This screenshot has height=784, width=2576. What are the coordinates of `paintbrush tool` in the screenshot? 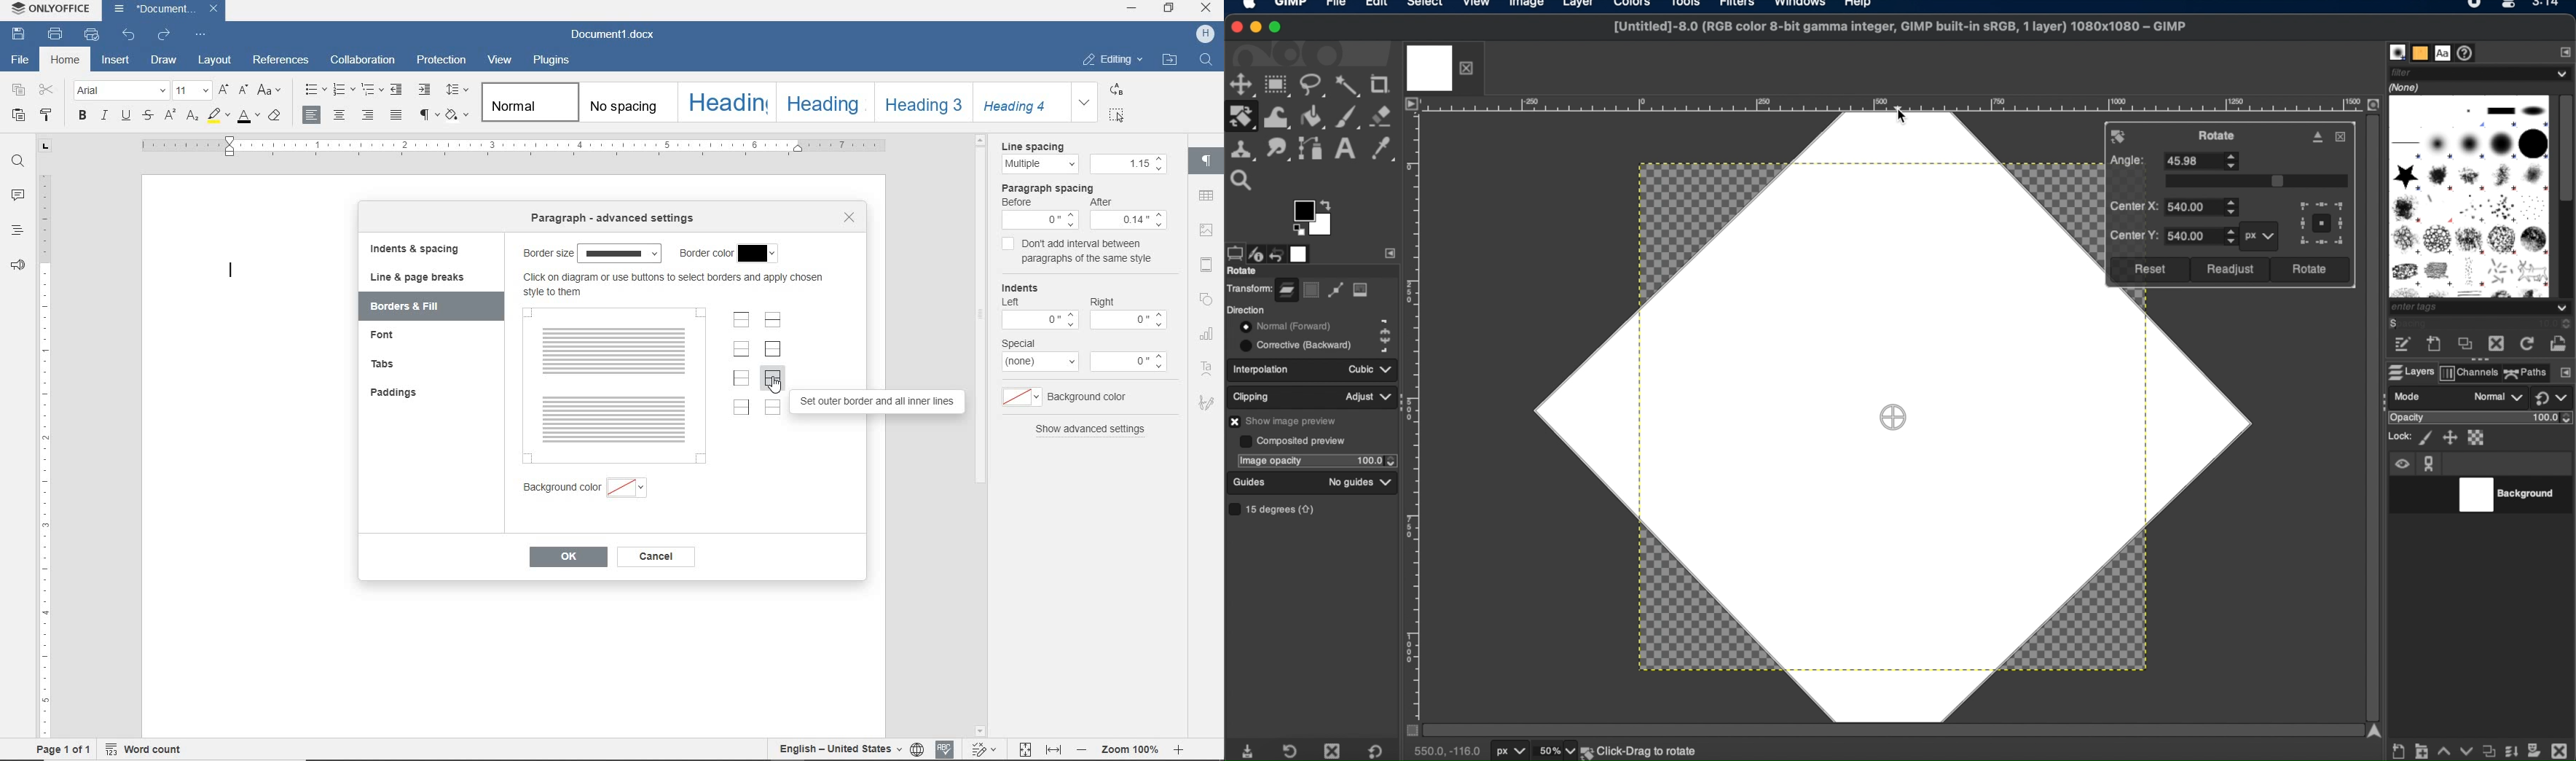 It's located at (1349, 116).